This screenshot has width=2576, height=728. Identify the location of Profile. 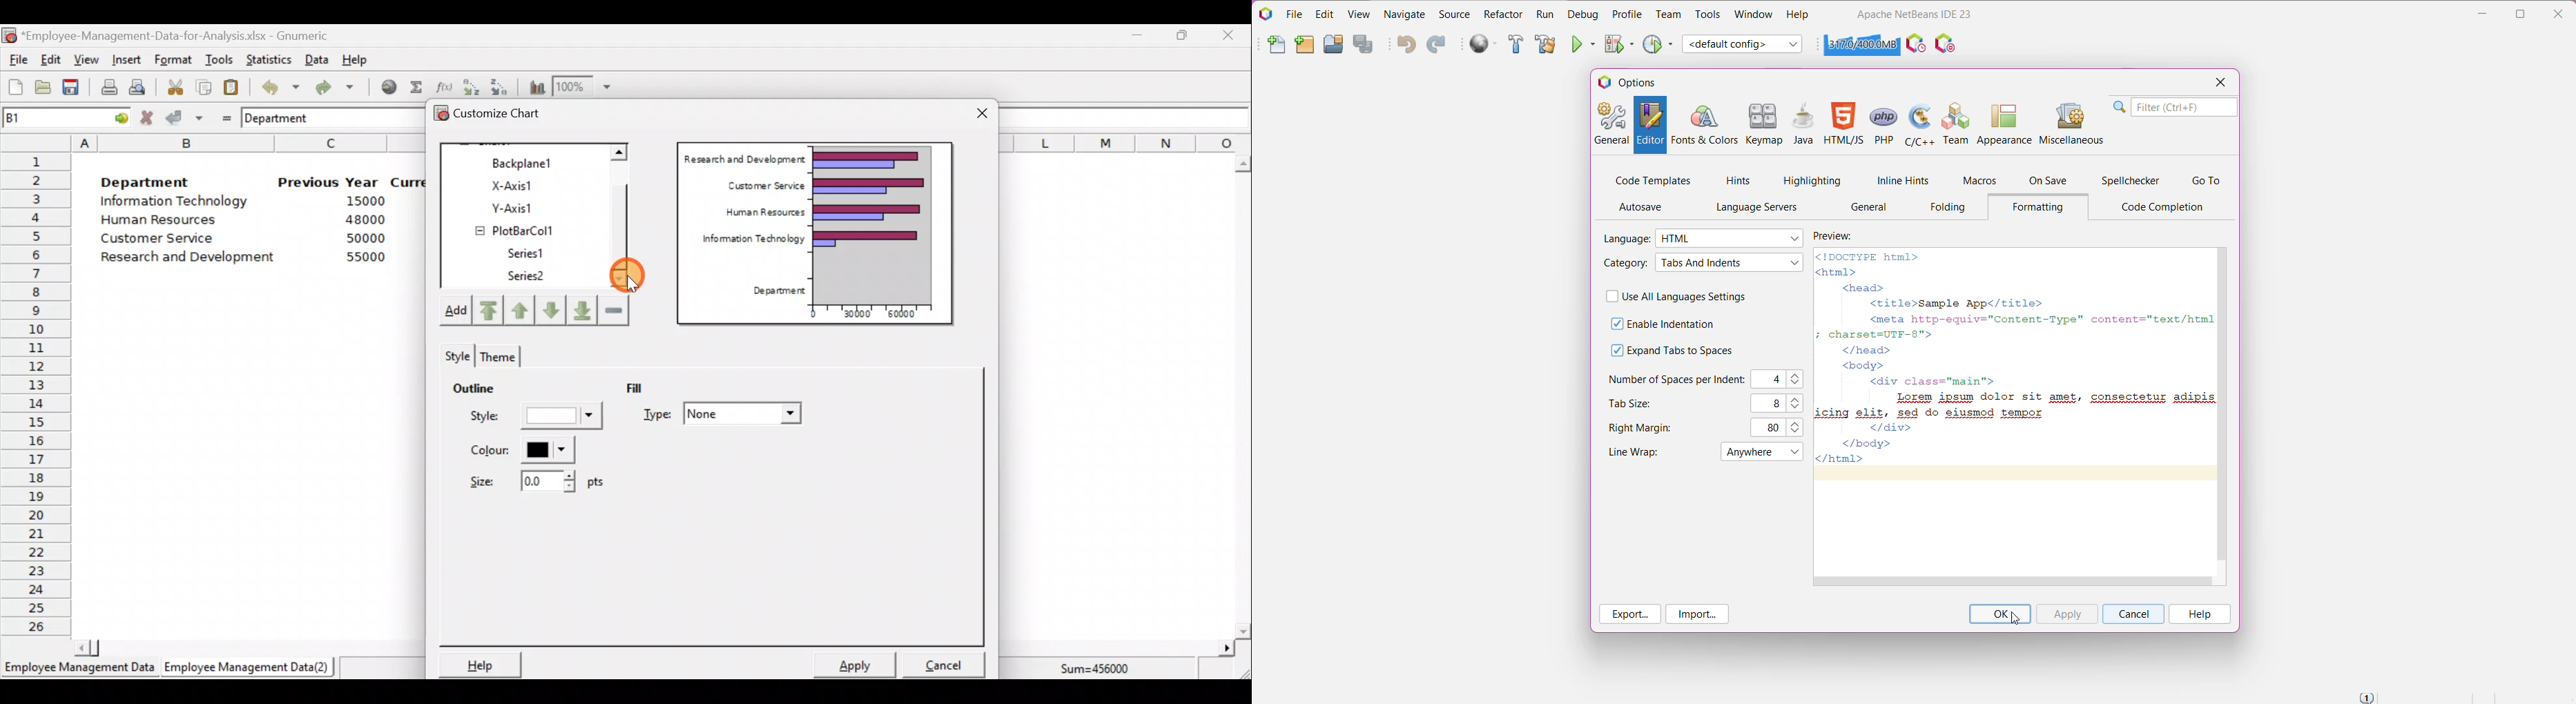
(1627, 14).